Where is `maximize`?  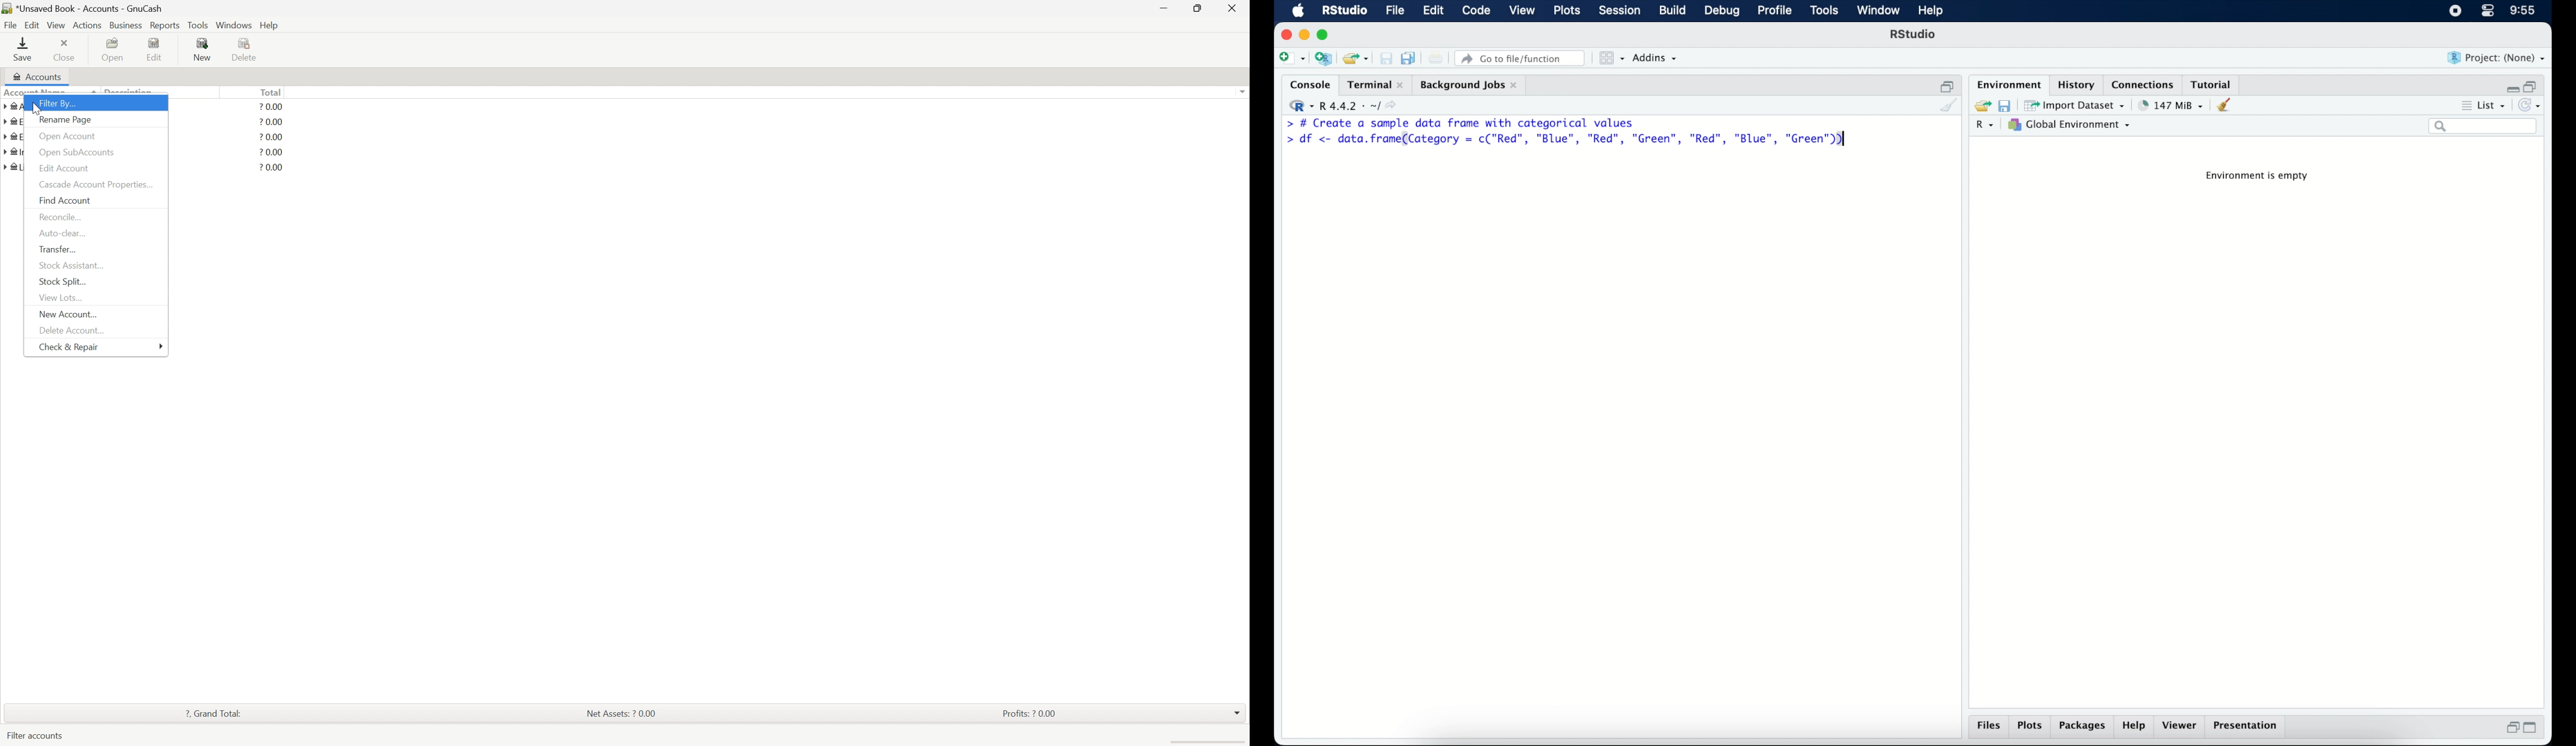
maximize is located at coordinates (2532, 729).